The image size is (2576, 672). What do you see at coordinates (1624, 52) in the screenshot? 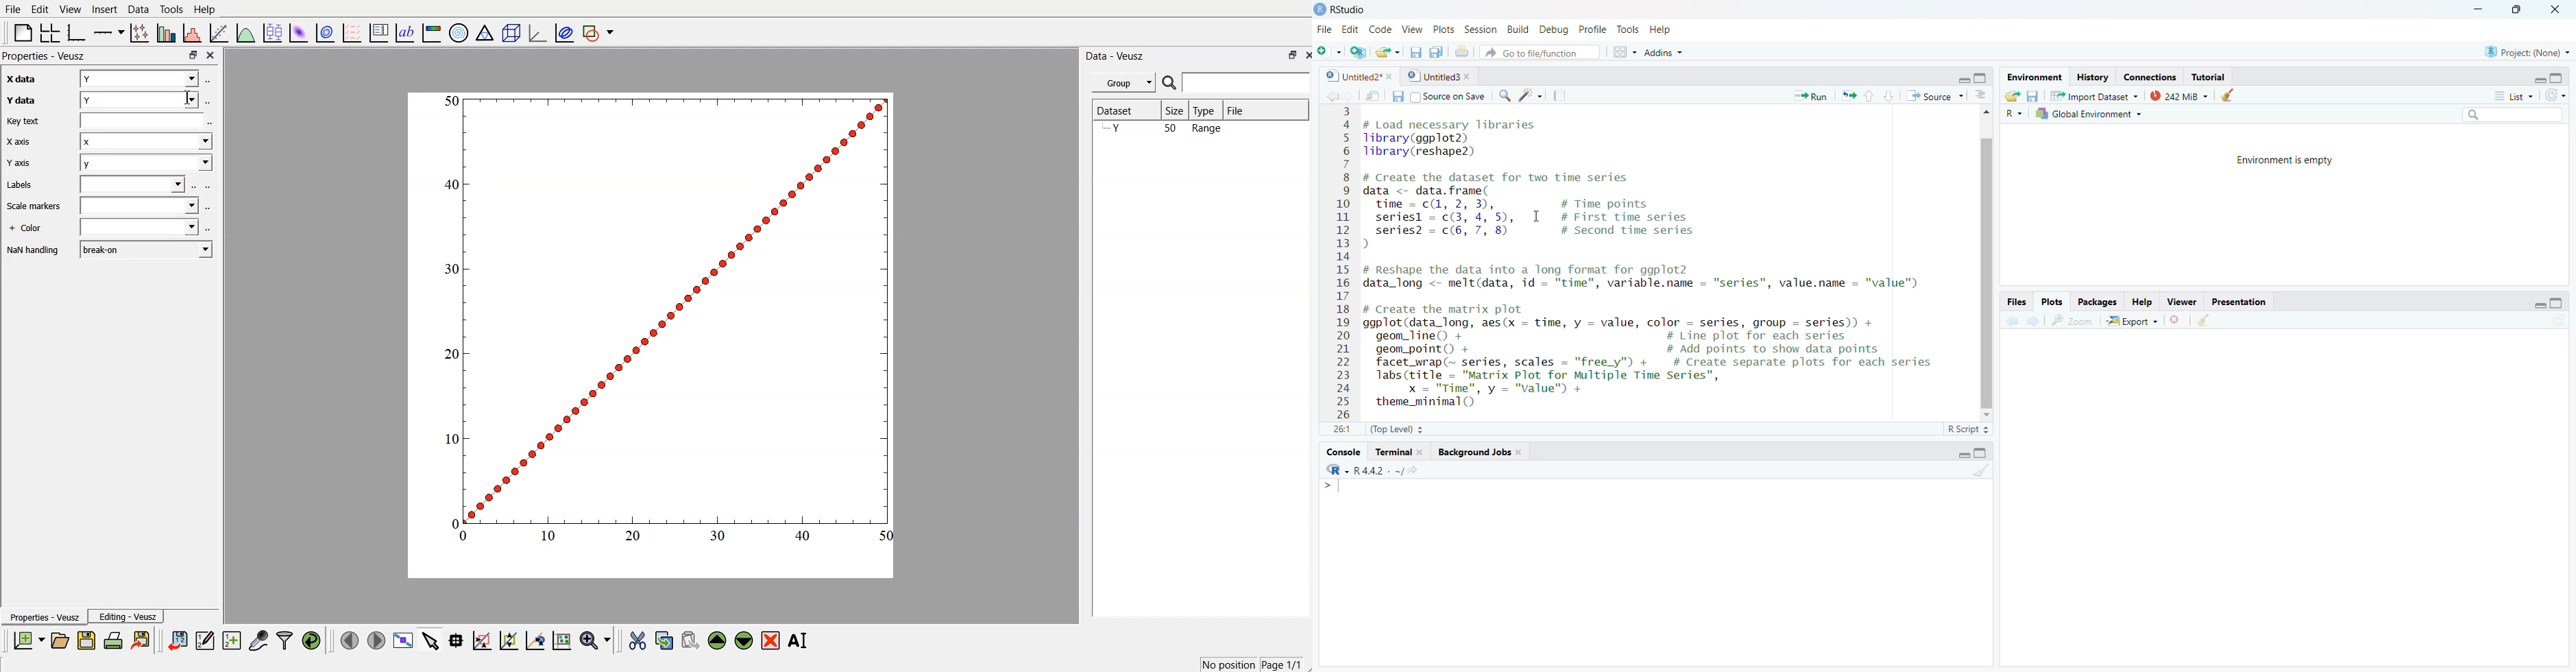
I see `works space panes` at bounding box center [1624, 52].